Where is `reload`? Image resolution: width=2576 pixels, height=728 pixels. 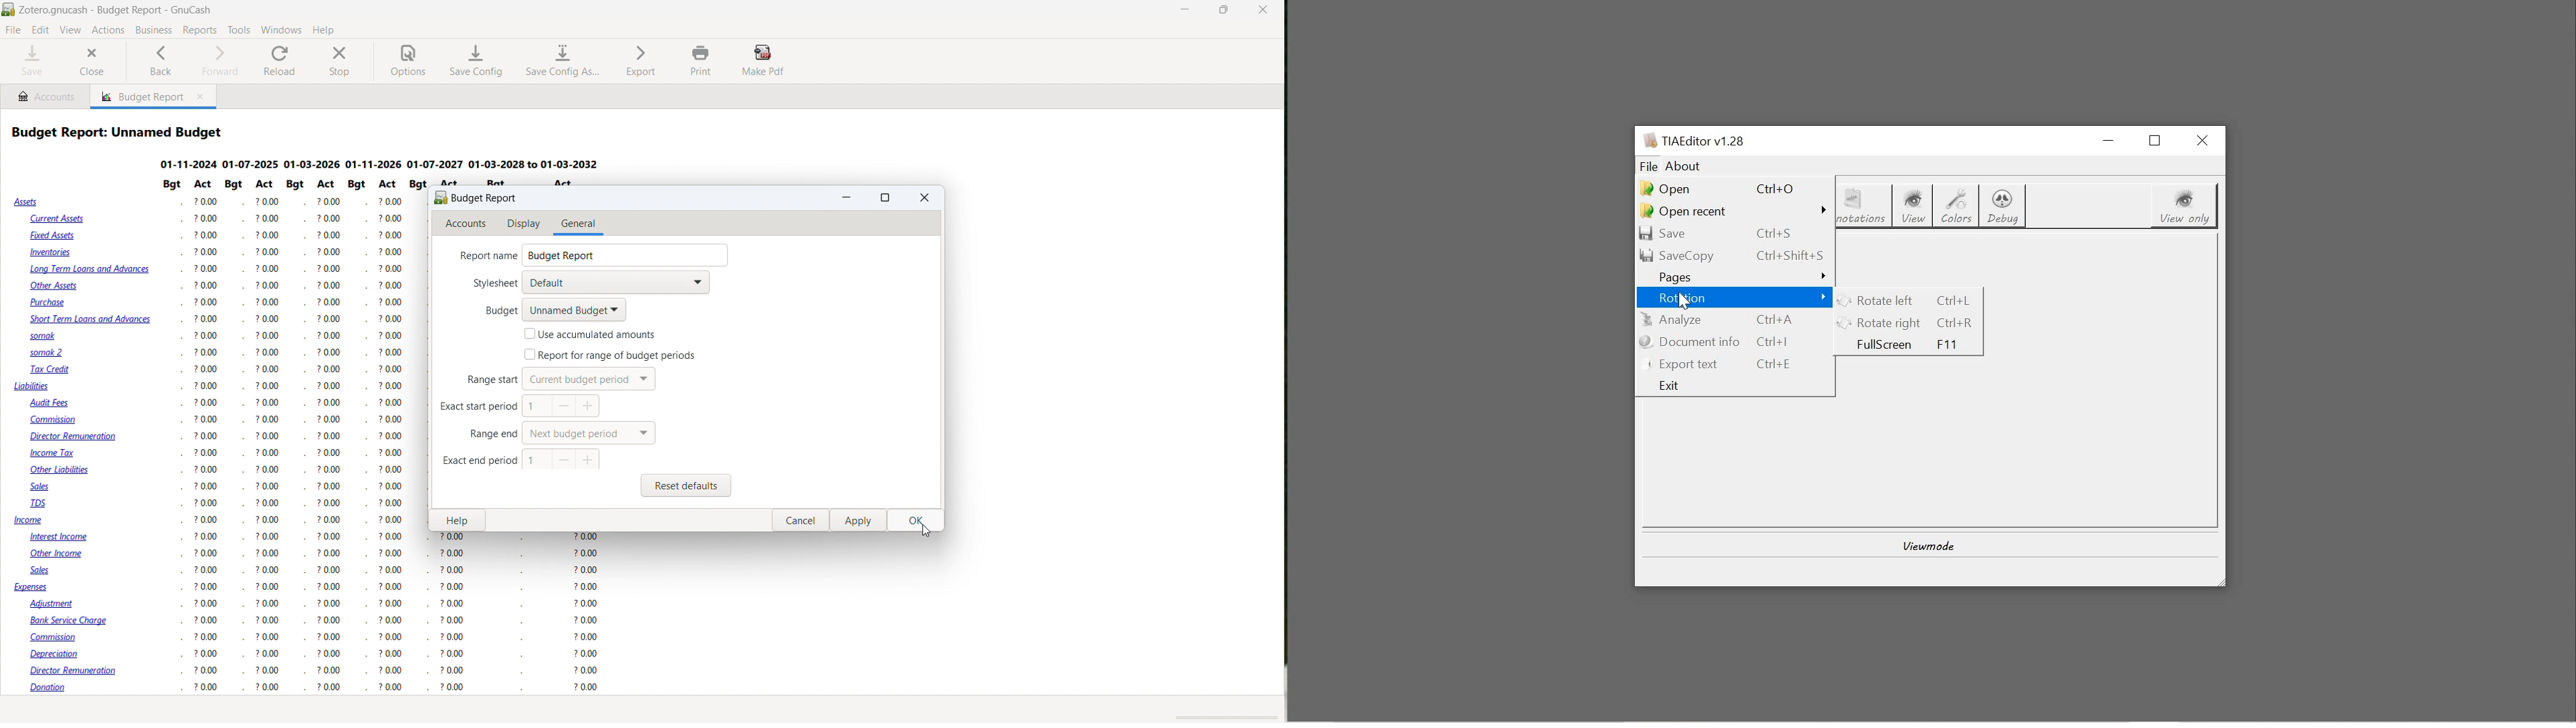
reload is located at coordinates (280, 61).